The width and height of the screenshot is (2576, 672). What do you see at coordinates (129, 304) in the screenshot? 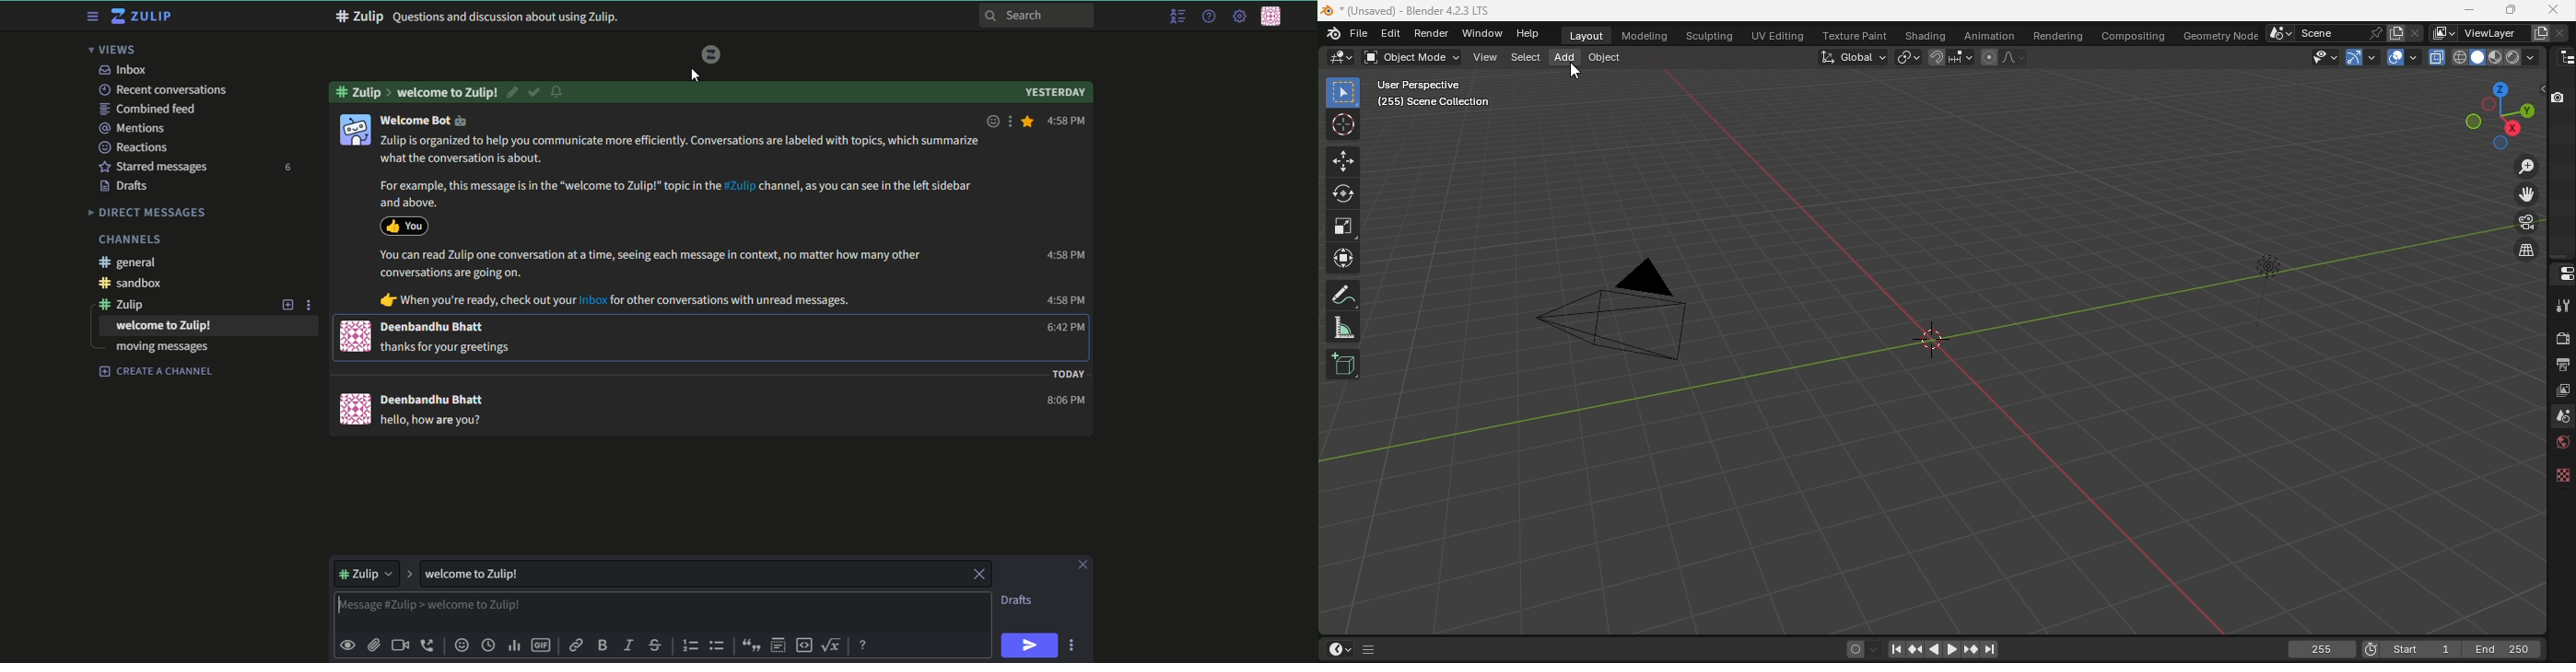
I see `#zulip` at bounding box center [129, 304].